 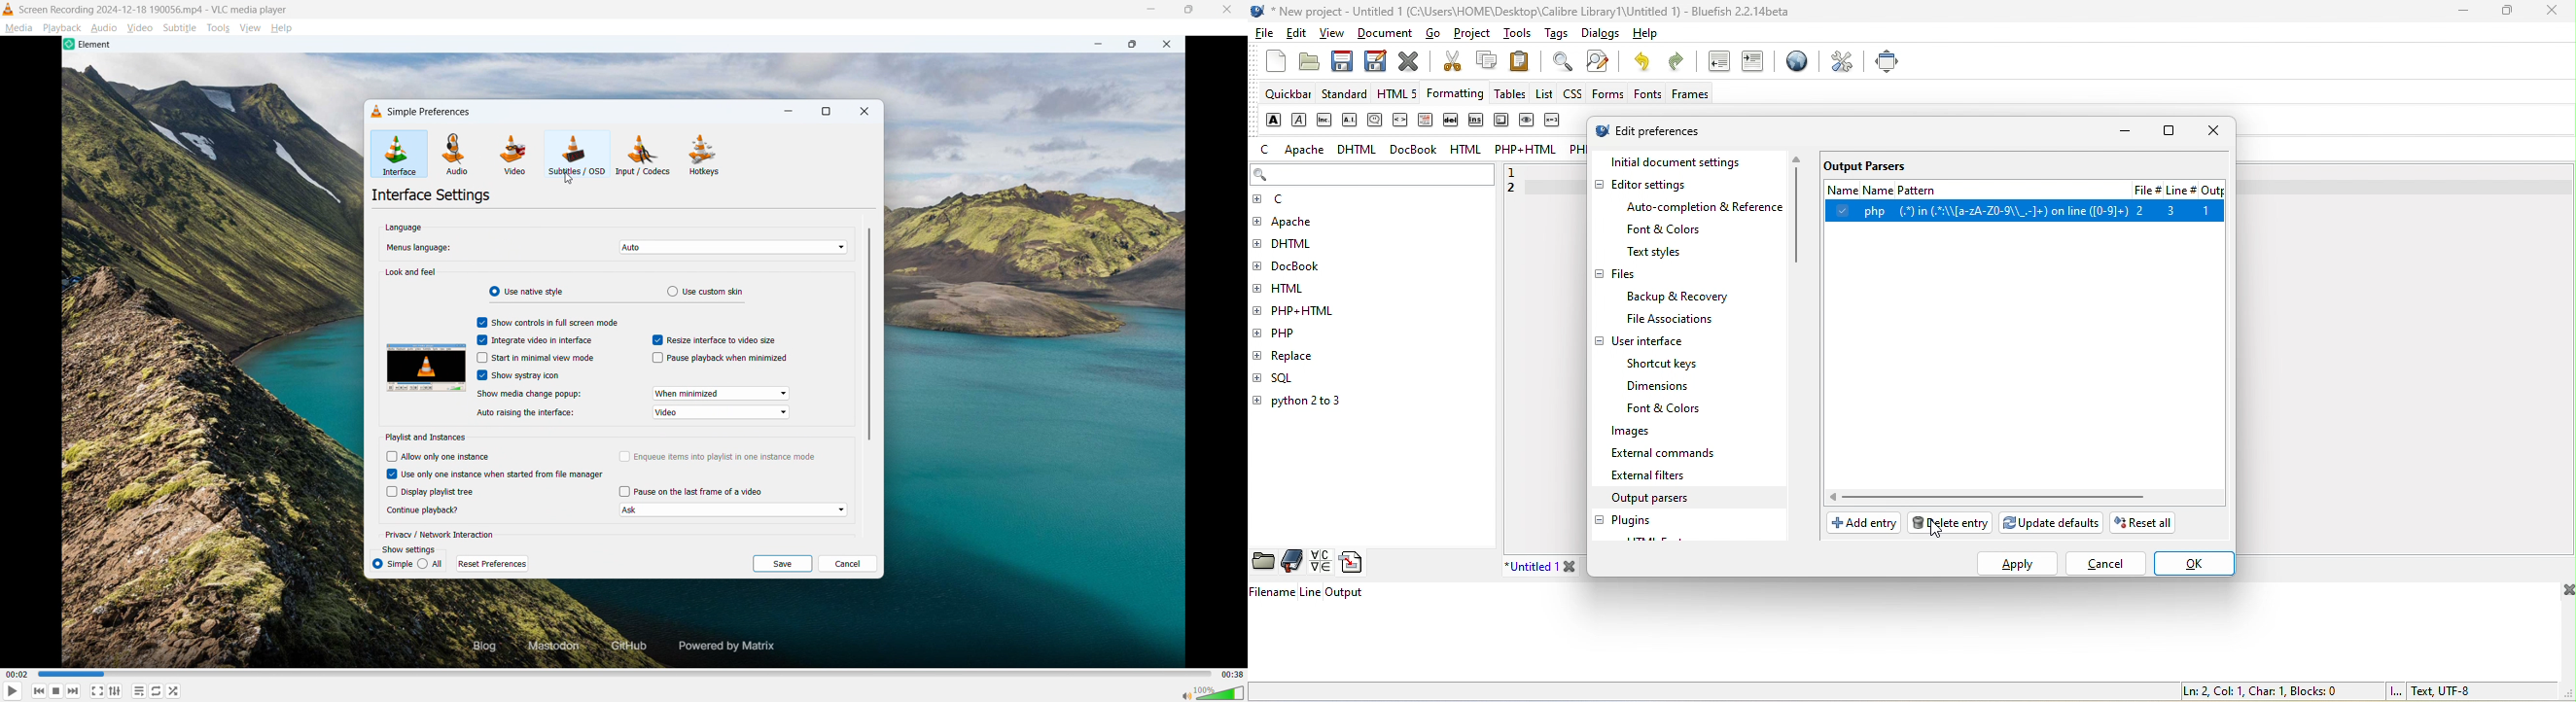 What do you see at coordinates (1347, 93) in the screenshot?
I see `standard` at bounding box center [1347, 93].